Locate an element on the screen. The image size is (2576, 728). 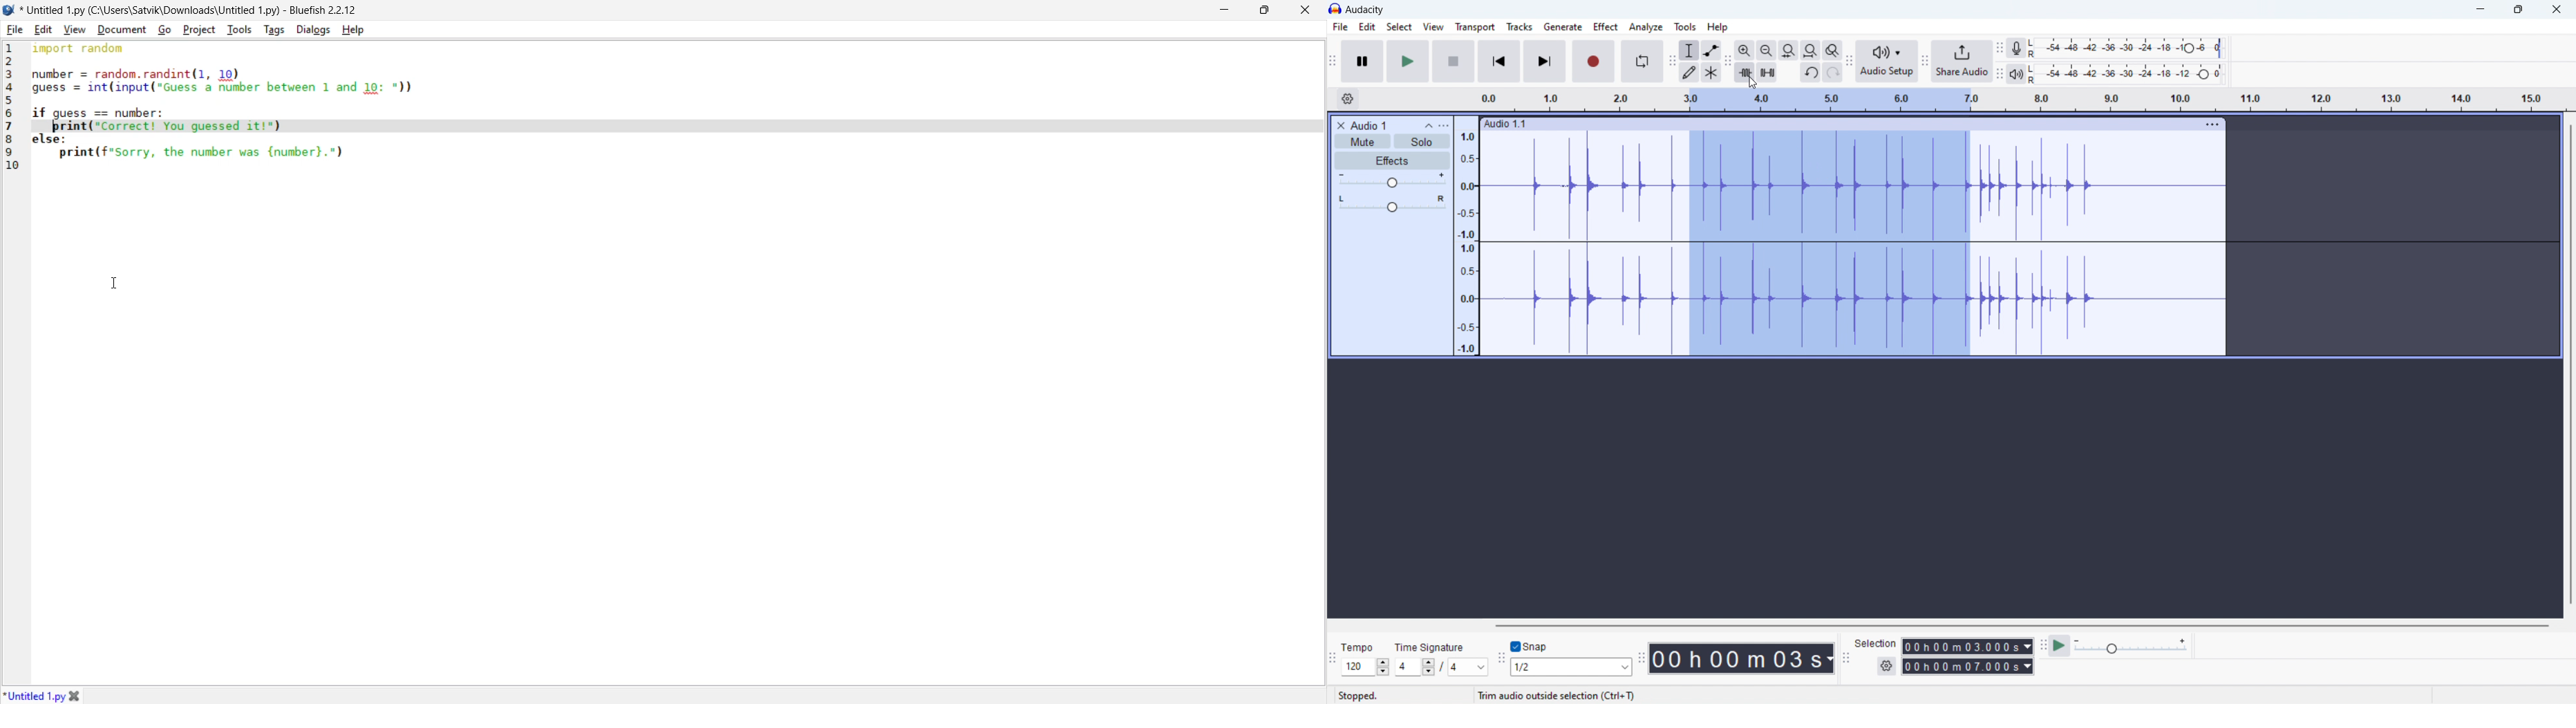
go is located at coordinates (162, 30).